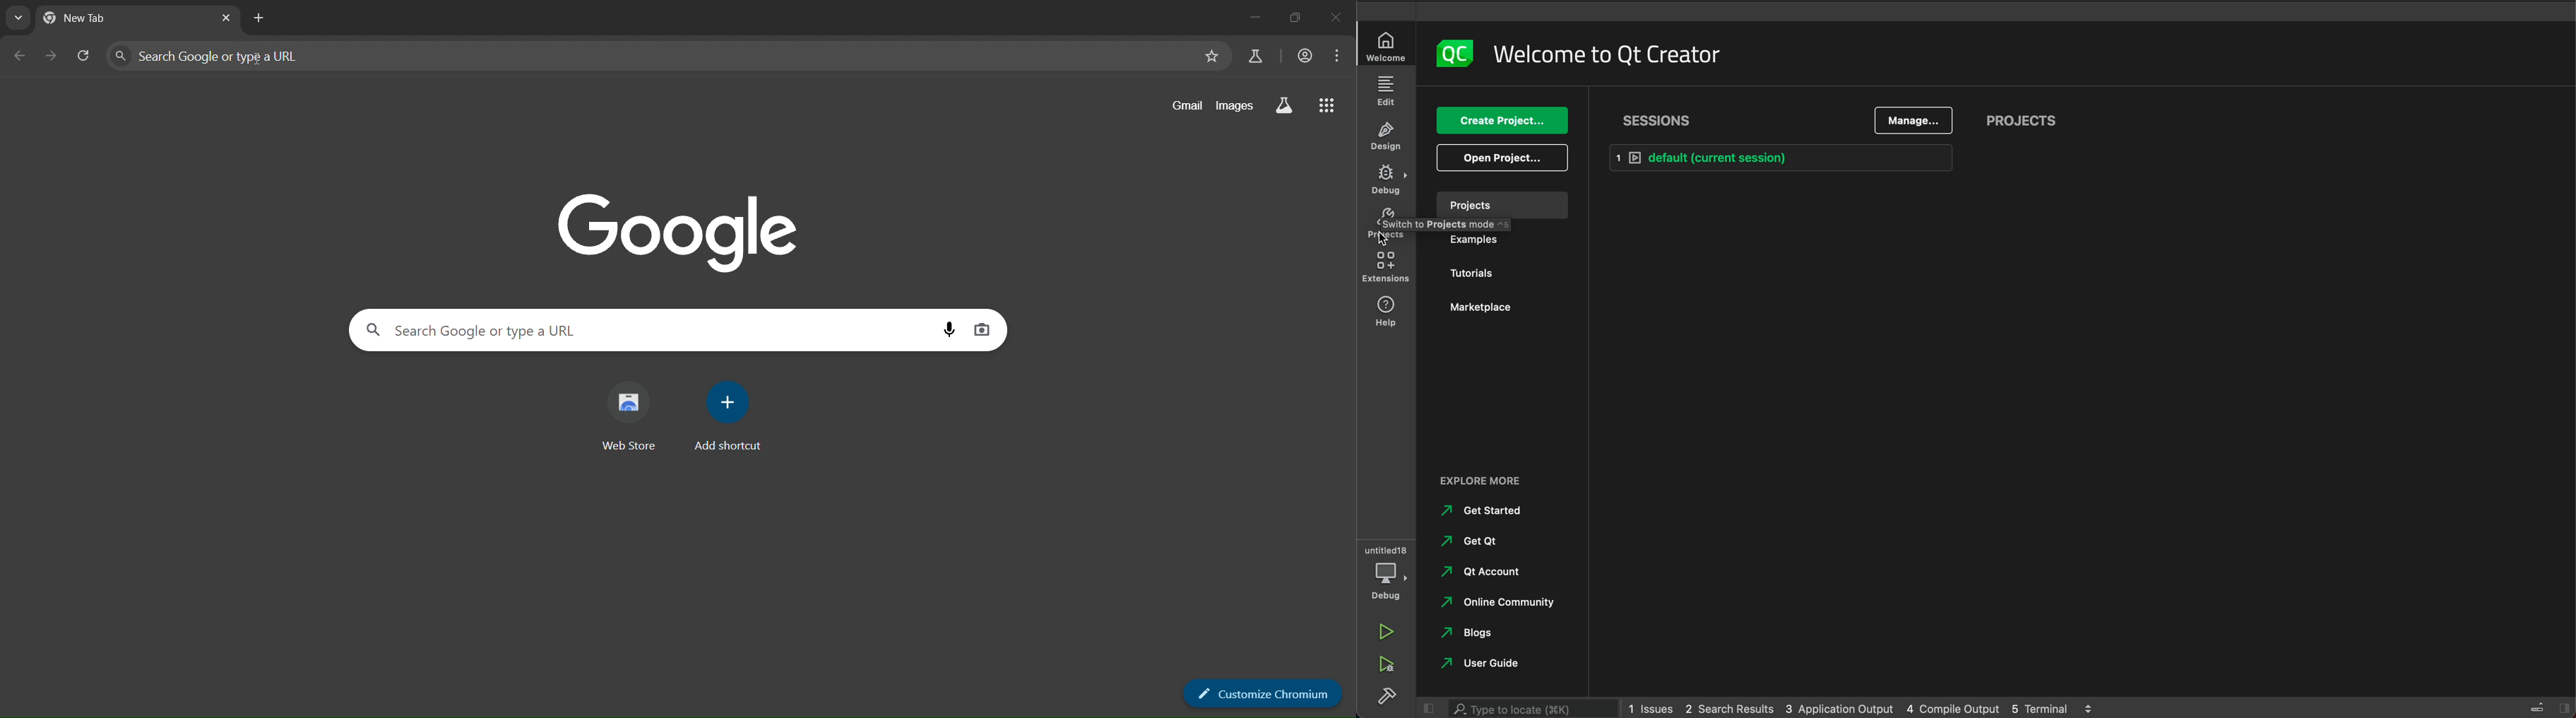 Image resolution: width=2576 pixels, height=728 pixels. I want to click on create project, so click(1506, 118).